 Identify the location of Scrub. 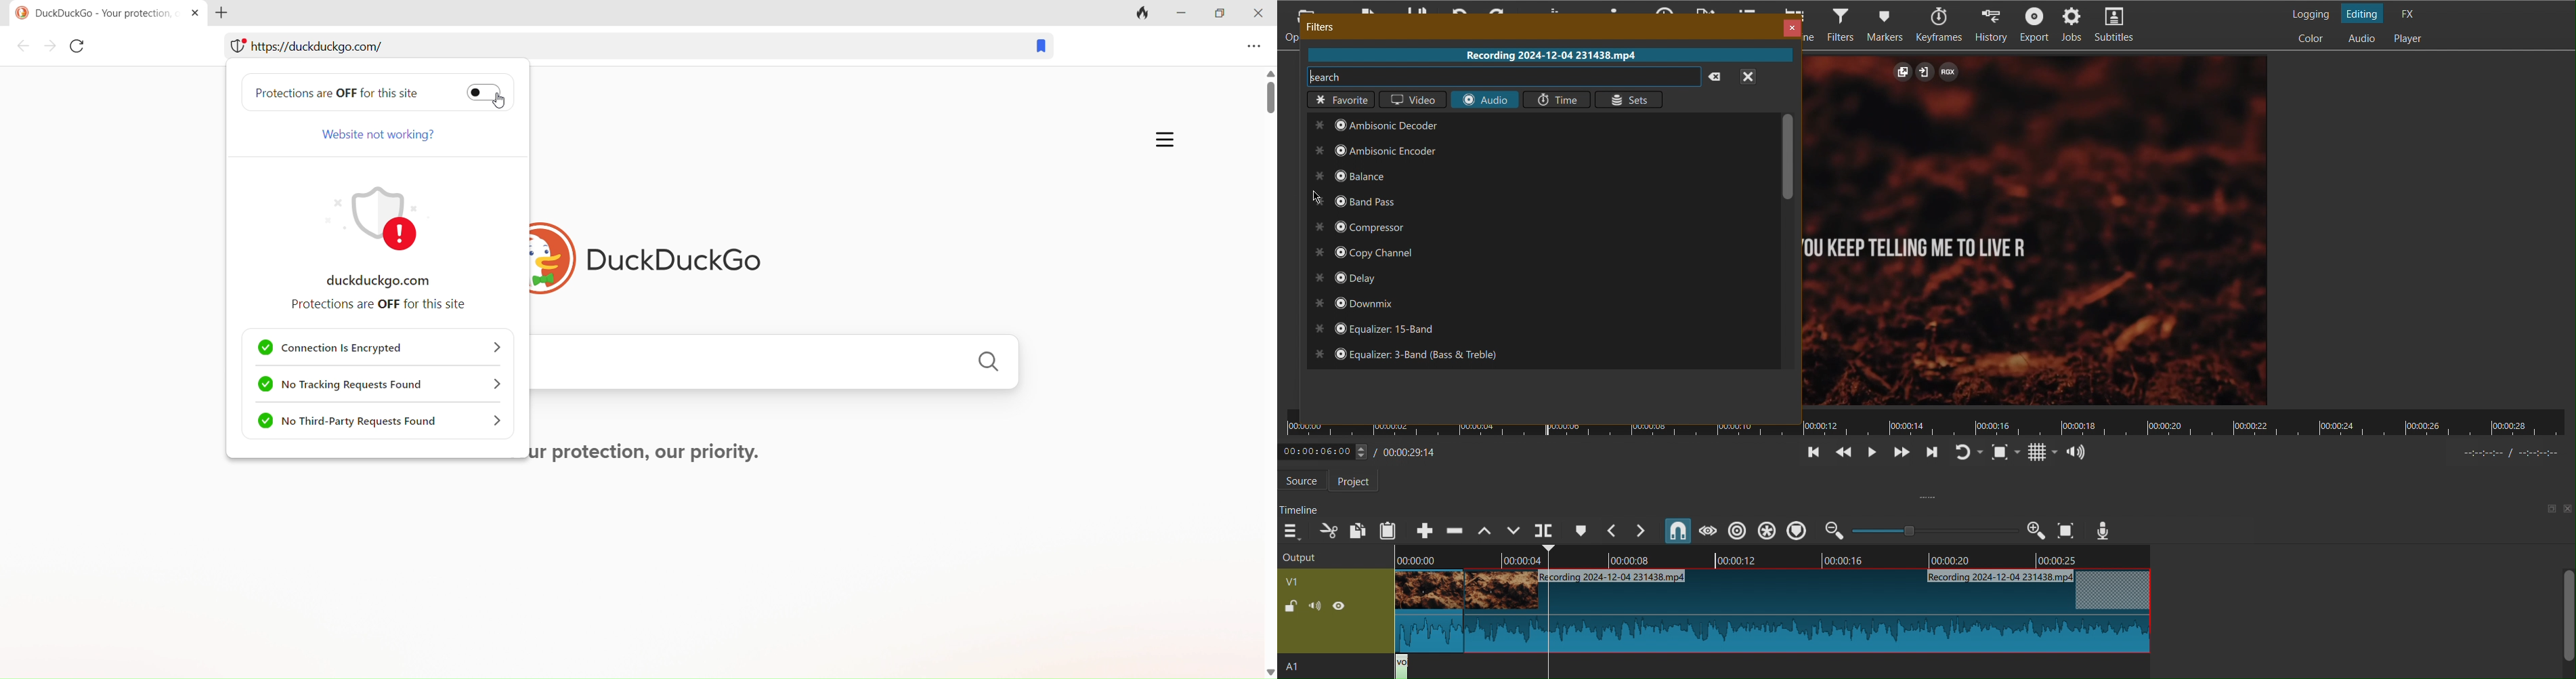
(1706, 531).